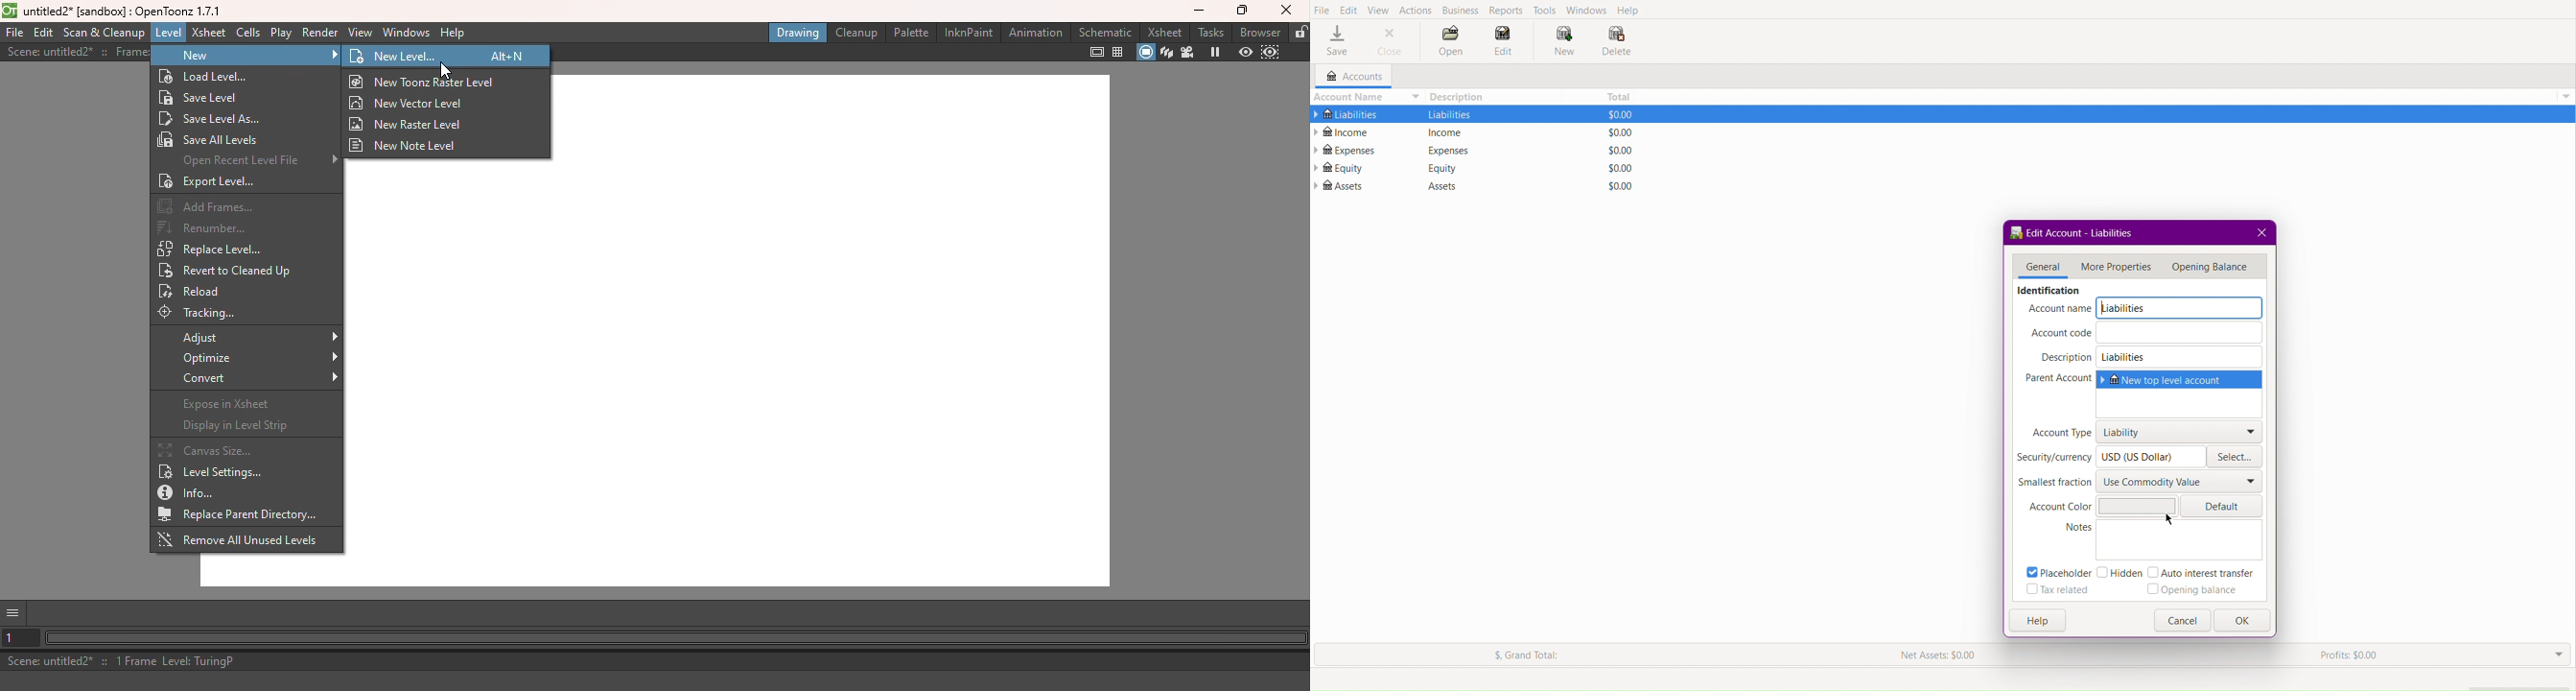  What do you see at coordinates (2242, 621) in the screenshot?
I see `OK` at bounding box center [2242, 621].